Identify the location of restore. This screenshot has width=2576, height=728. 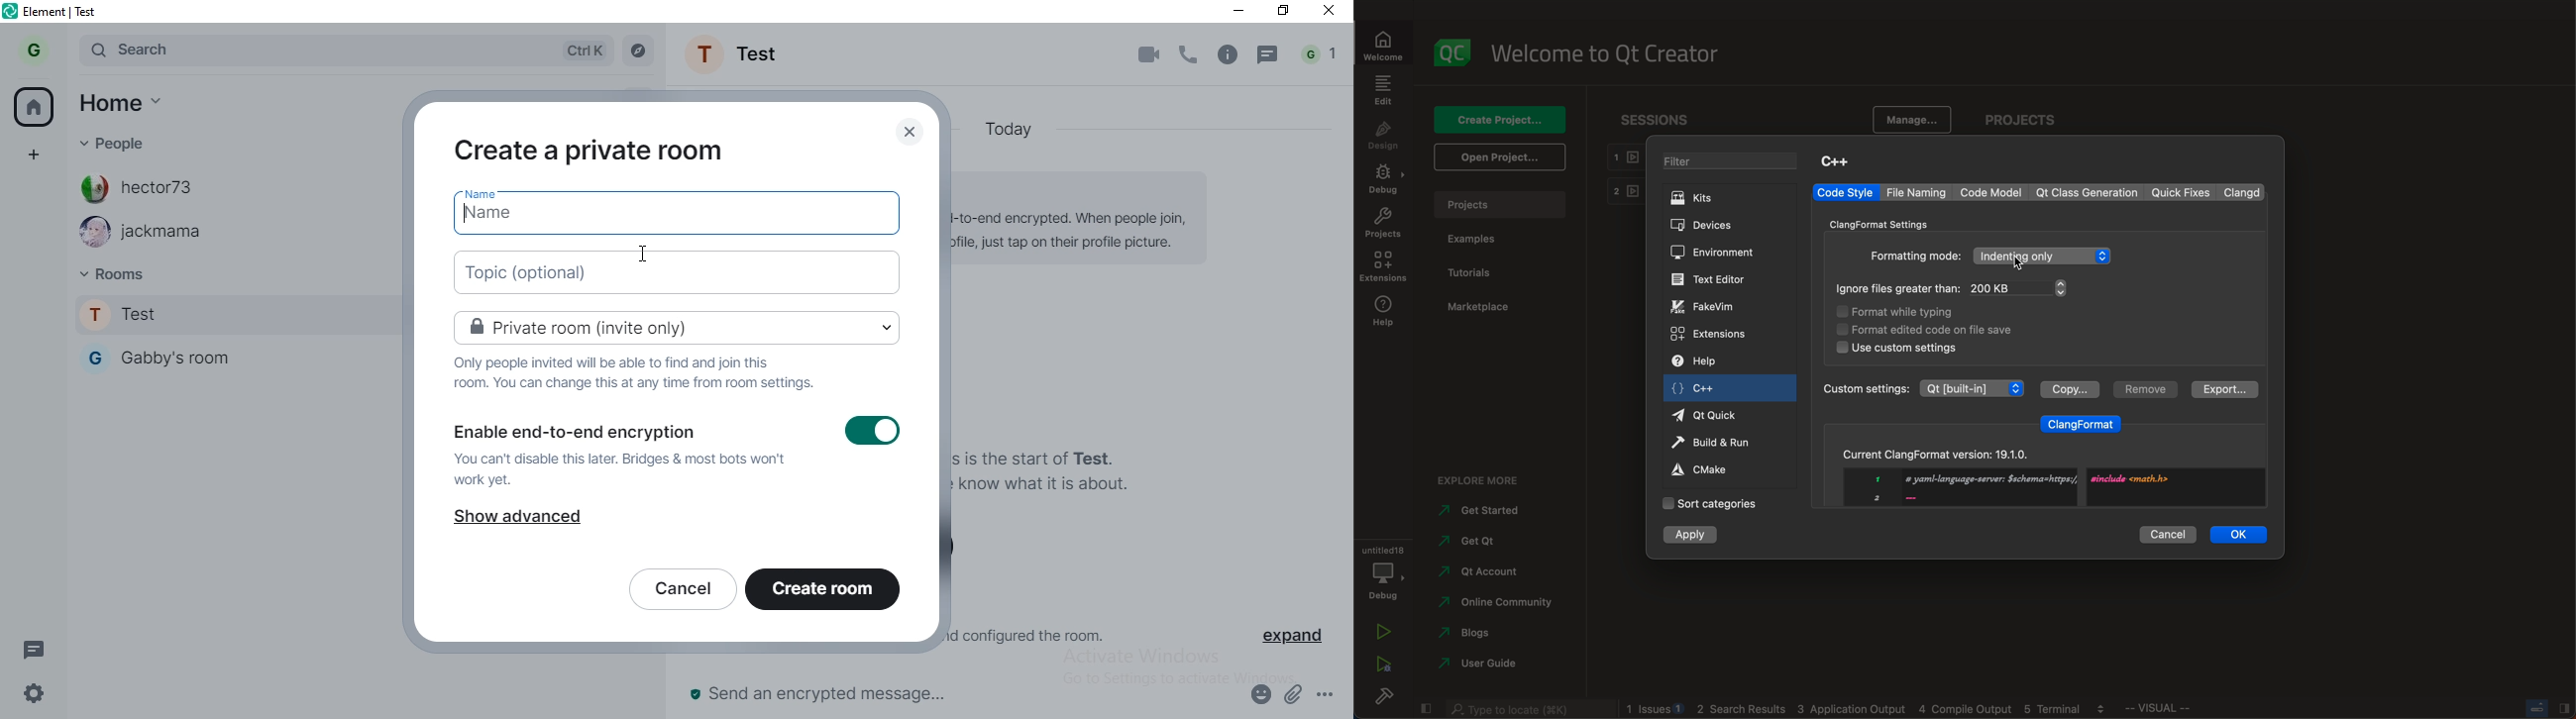
(1285, 11).